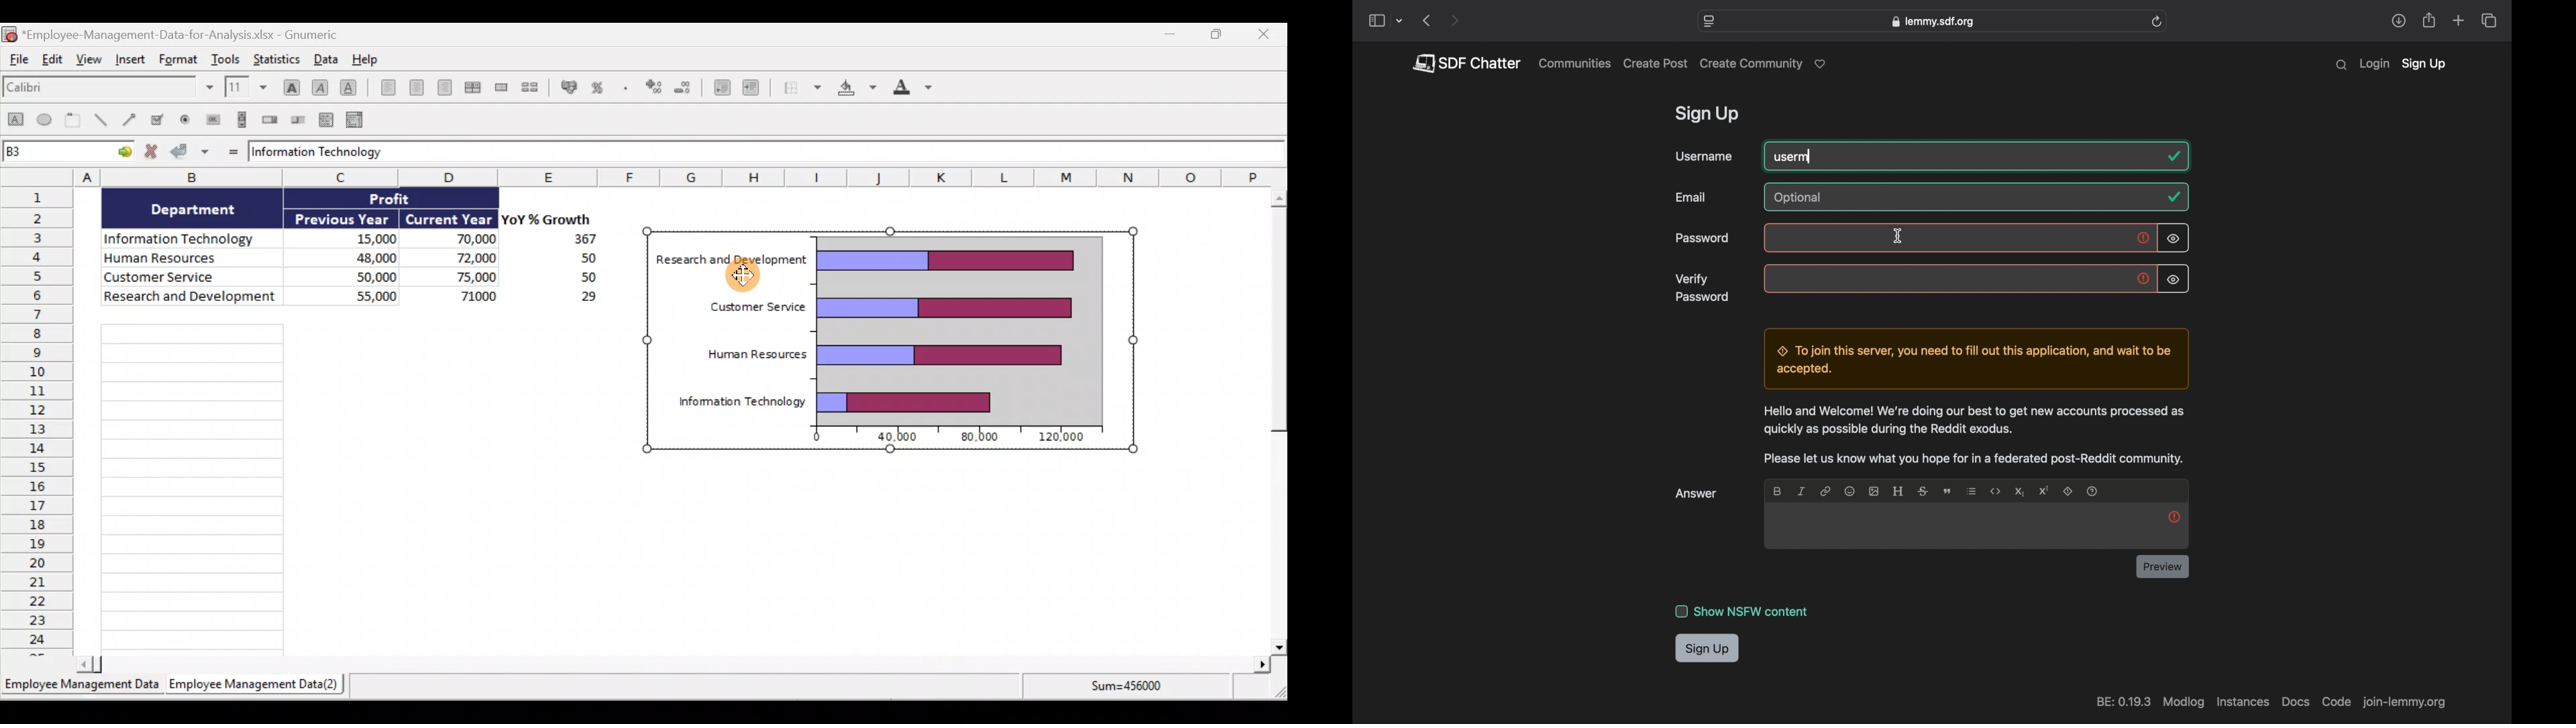  I want to click on Sum=456000, so click(1130, 689).